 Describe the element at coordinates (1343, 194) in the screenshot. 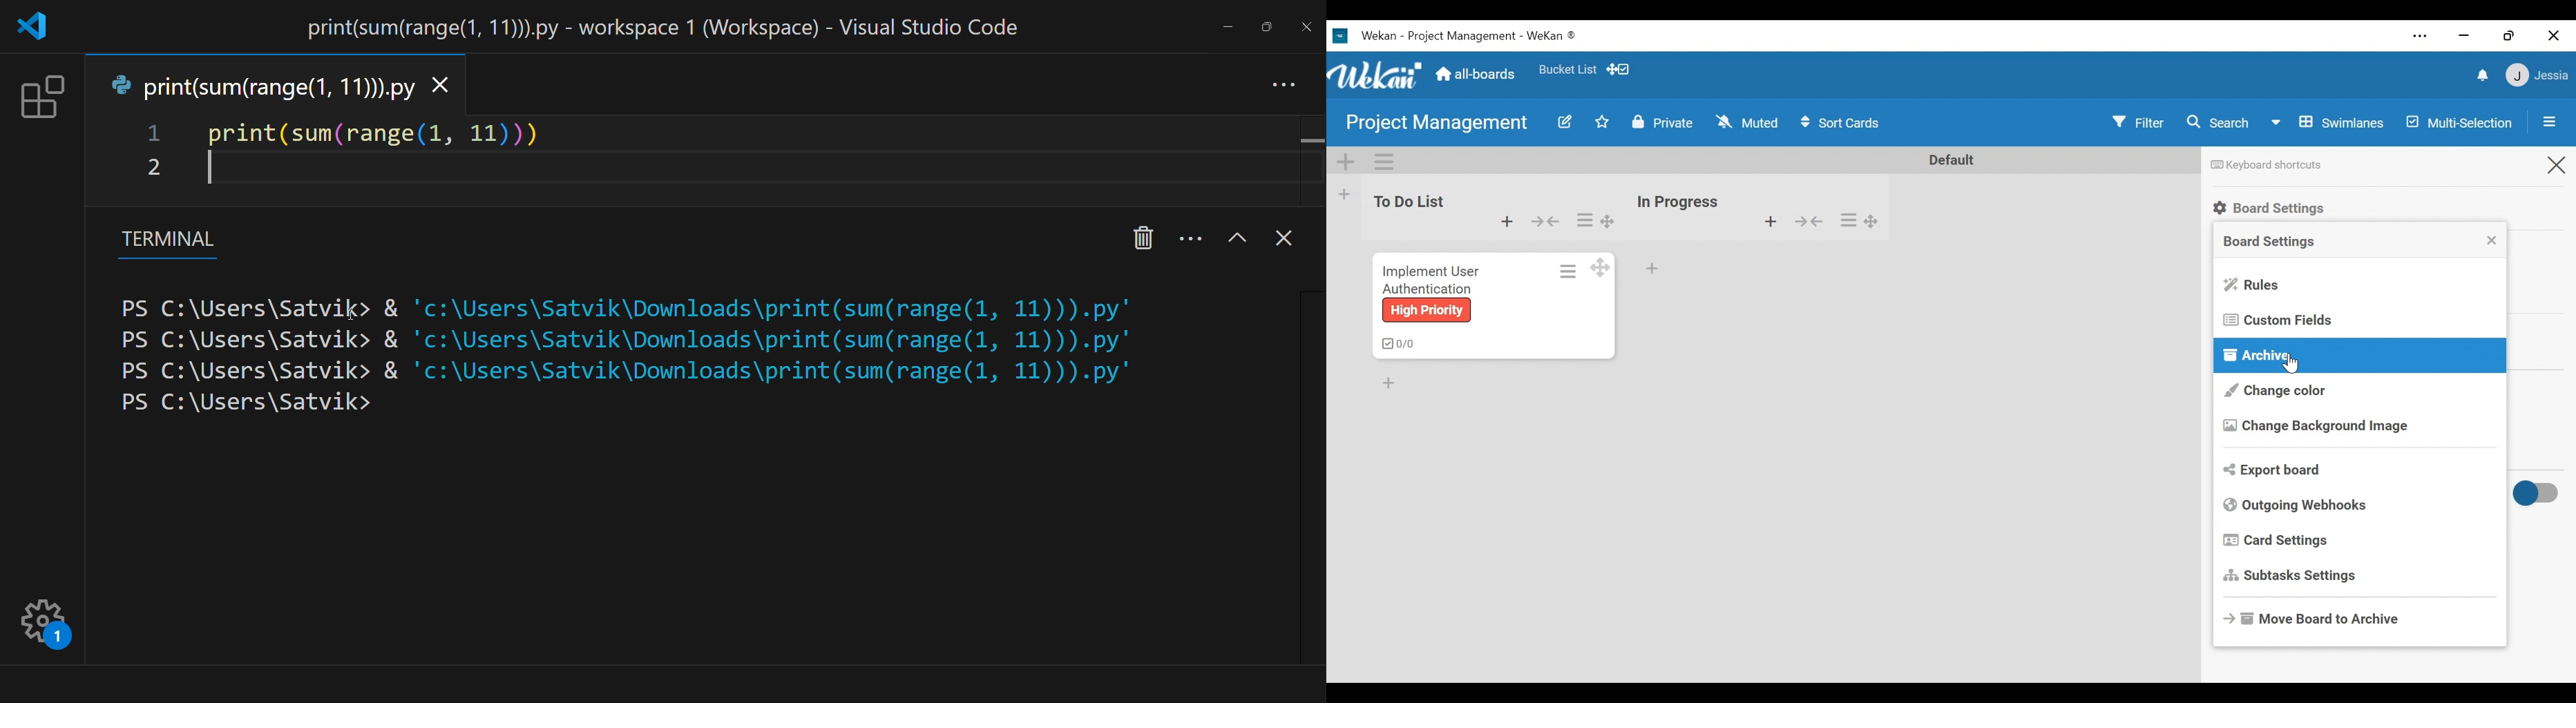

I see `Add list` at that location.